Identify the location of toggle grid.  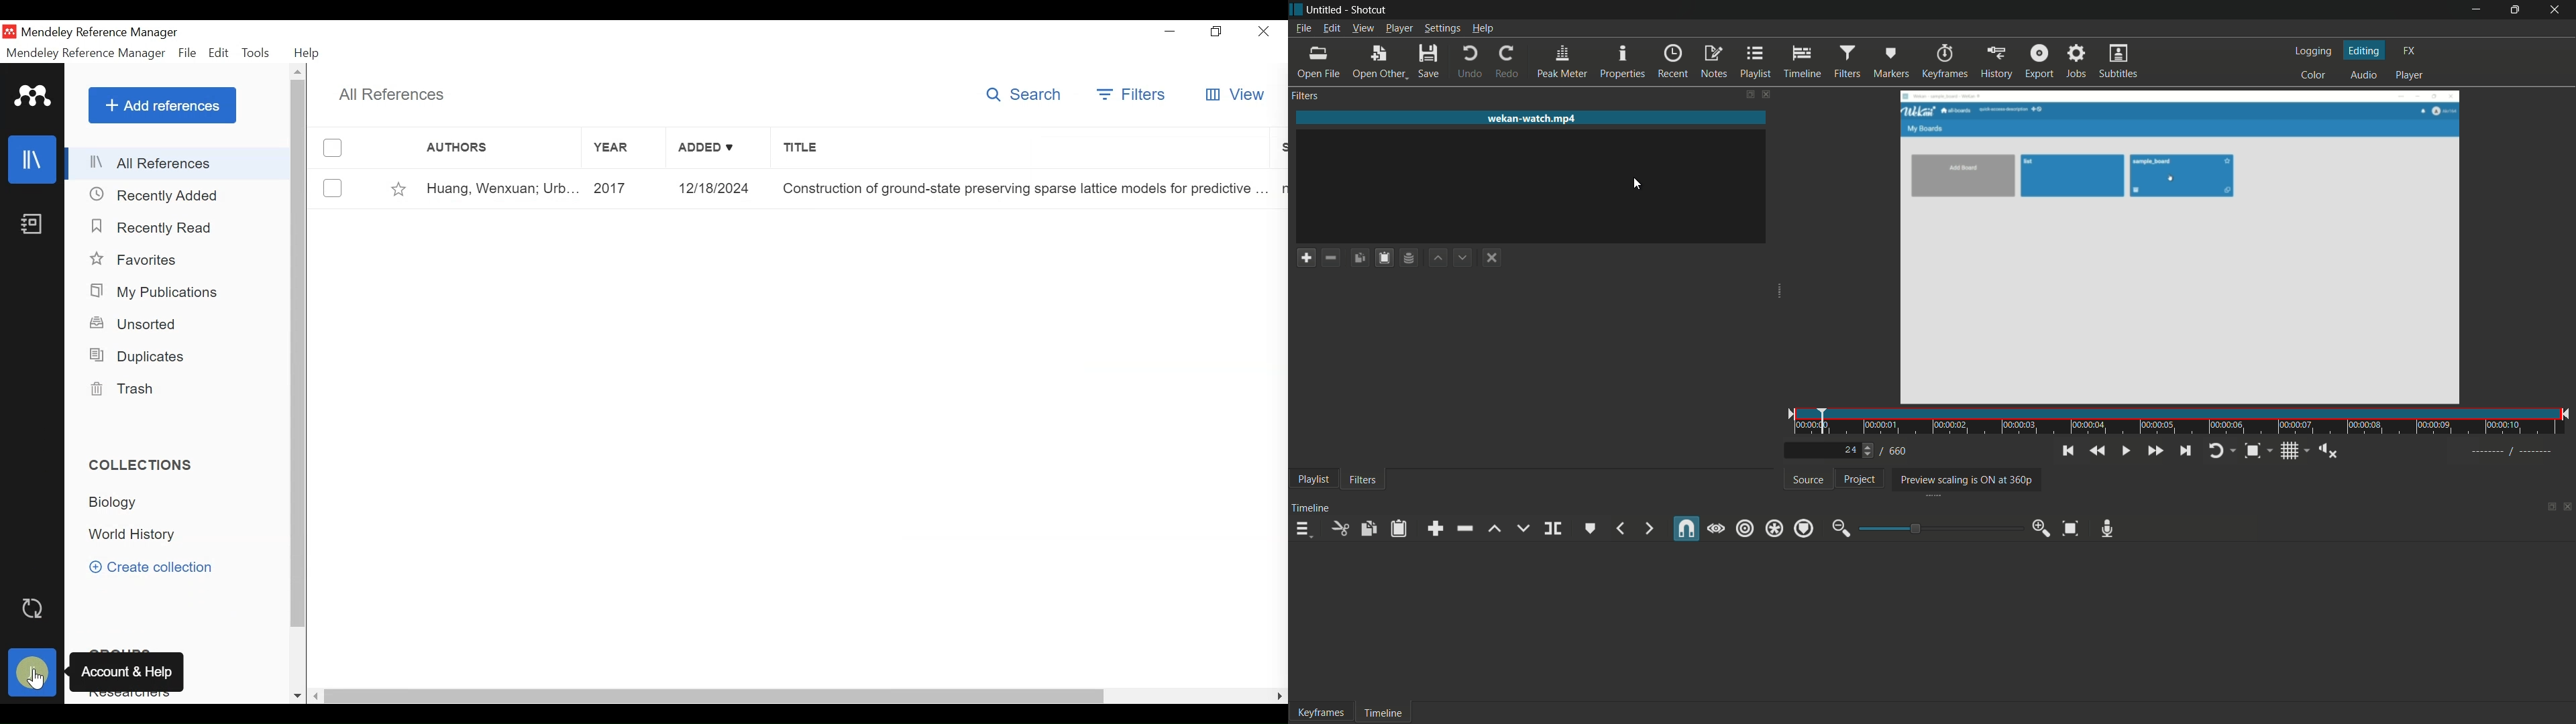
(2290, 452).